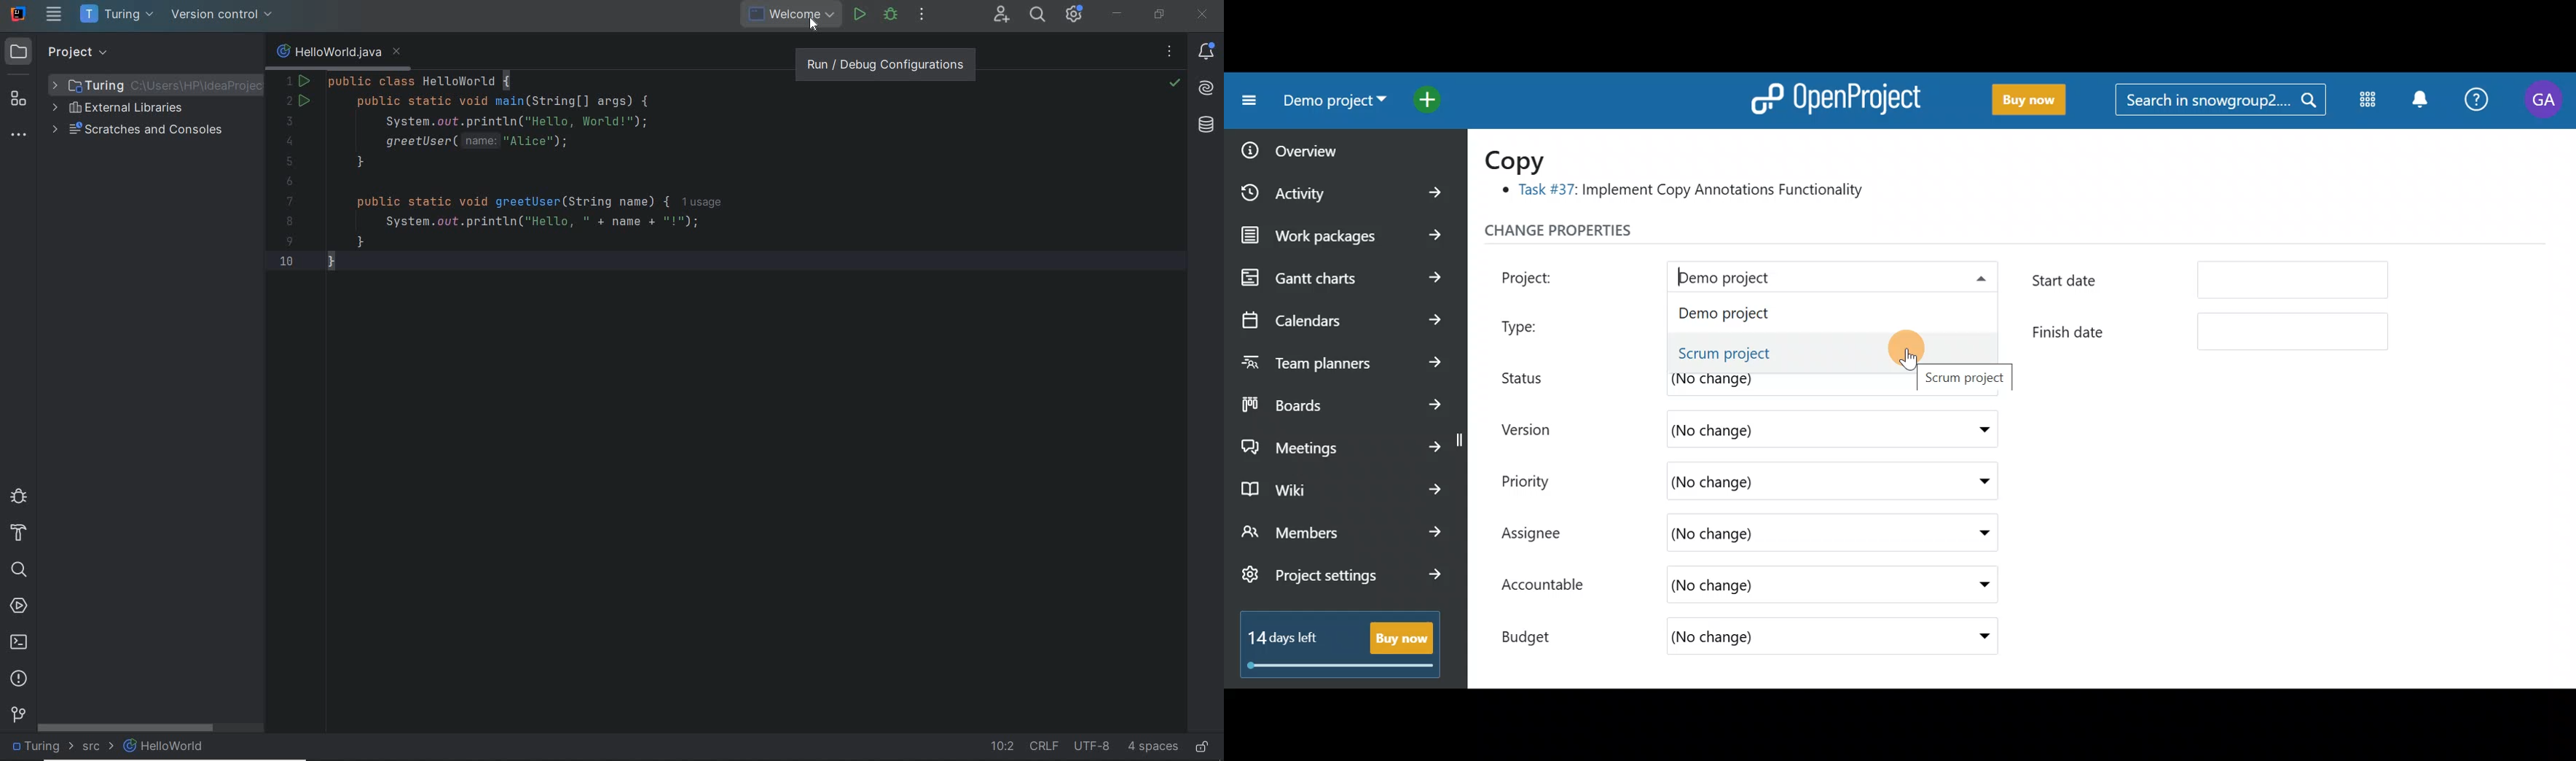  What do you see at coordinates (1977, 586) in the screenshot?
I see `Accountable drop down` at bounding box center [1977, 586].